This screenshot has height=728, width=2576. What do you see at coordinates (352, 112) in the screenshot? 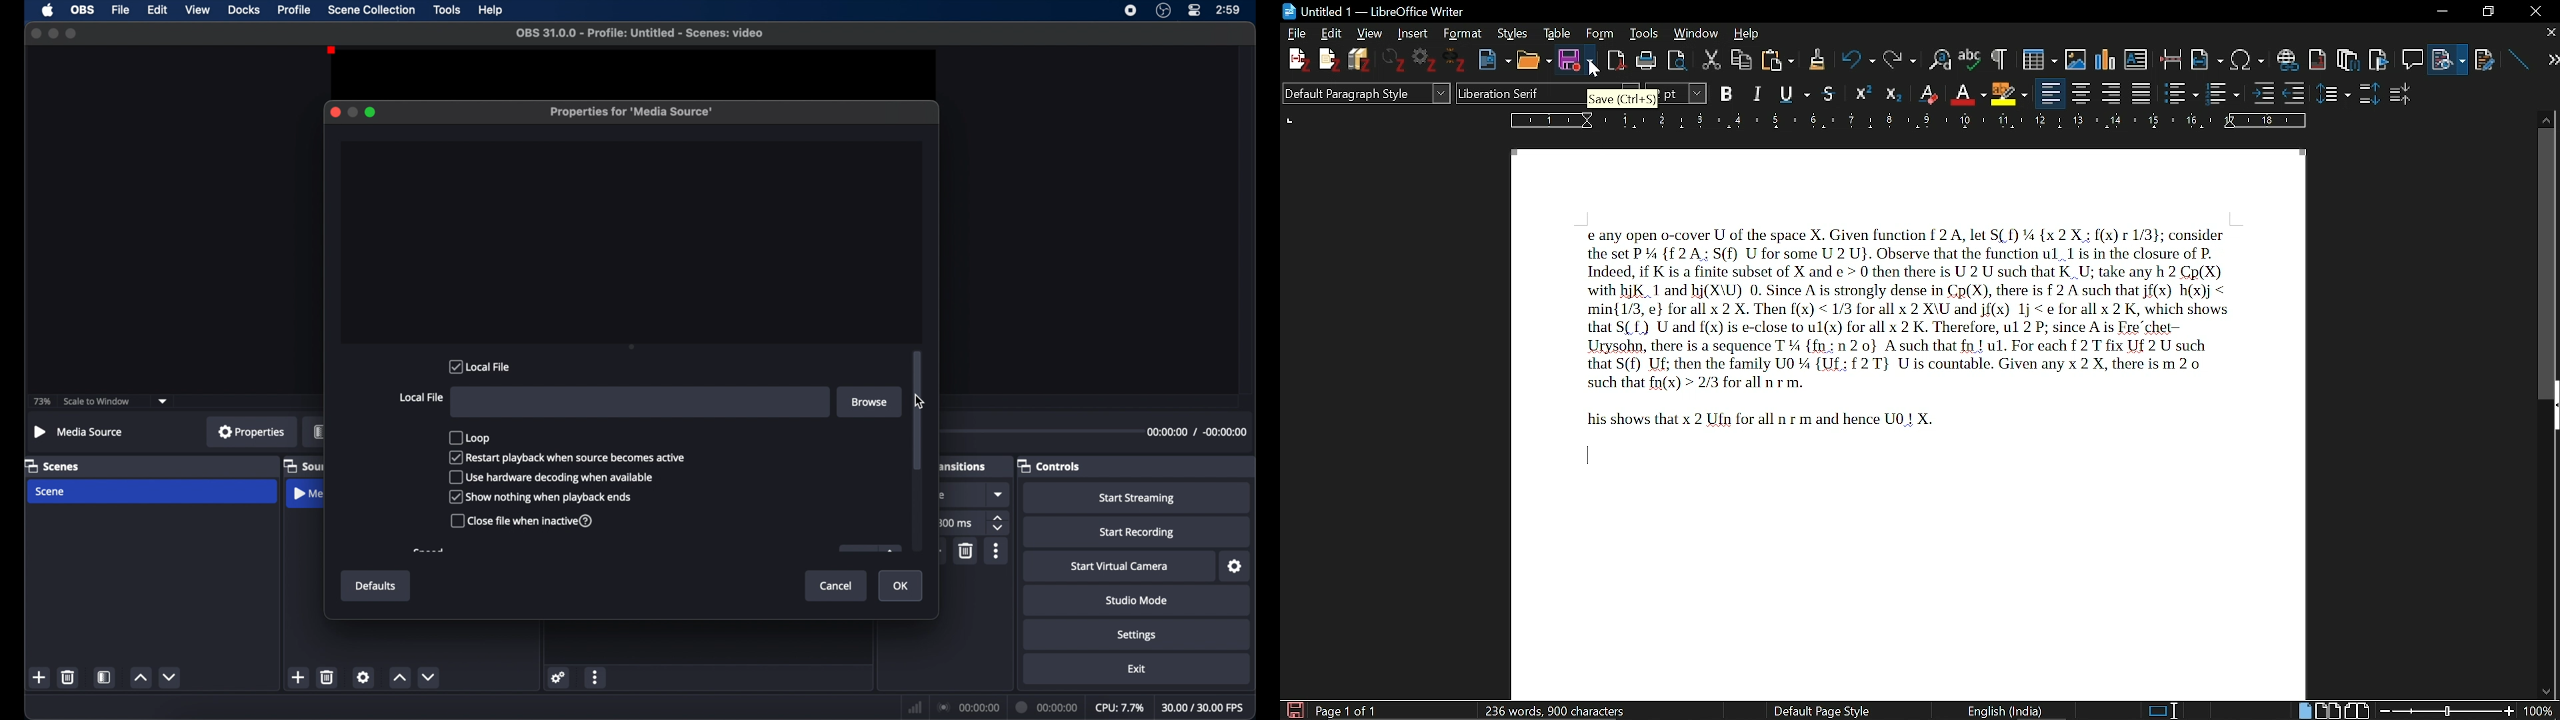
I see `minimize` at bounding box center [352, 112].